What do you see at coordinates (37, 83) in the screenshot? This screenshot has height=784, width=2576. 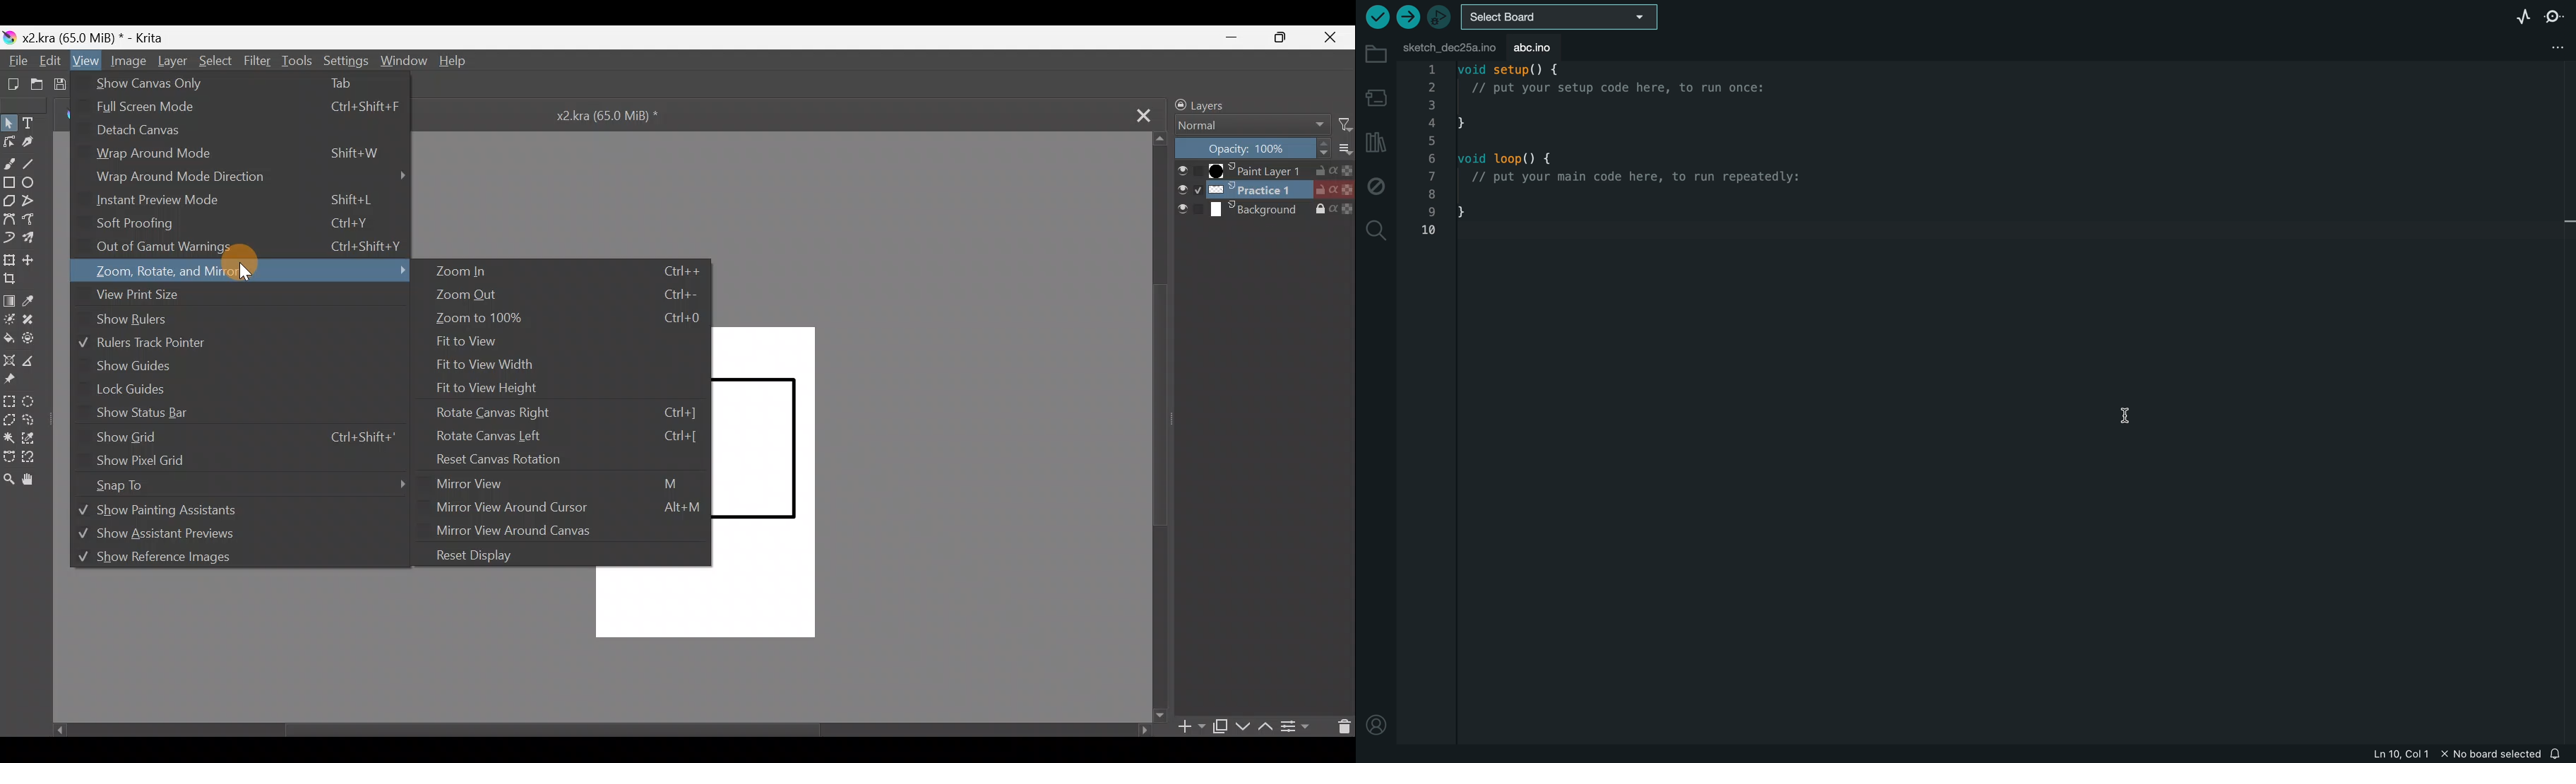 I see `Open an existing document` at bounding box center [37, 83].